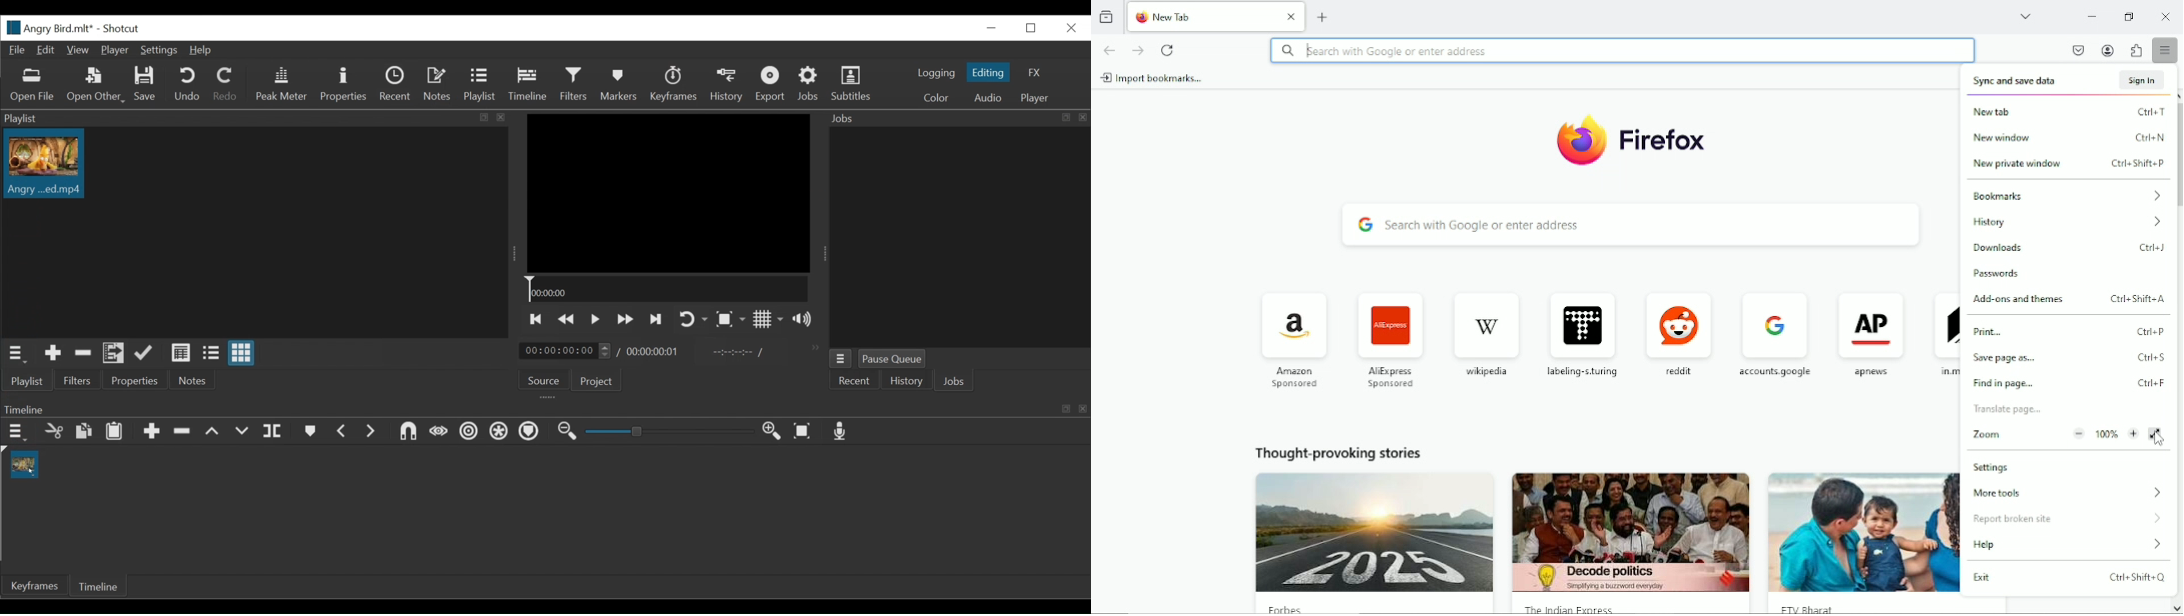 The width and height of the screenshot is (2184, 616). Describe the element at coordinates (407, 431) in the screenshot. I see `Snap` at that location.